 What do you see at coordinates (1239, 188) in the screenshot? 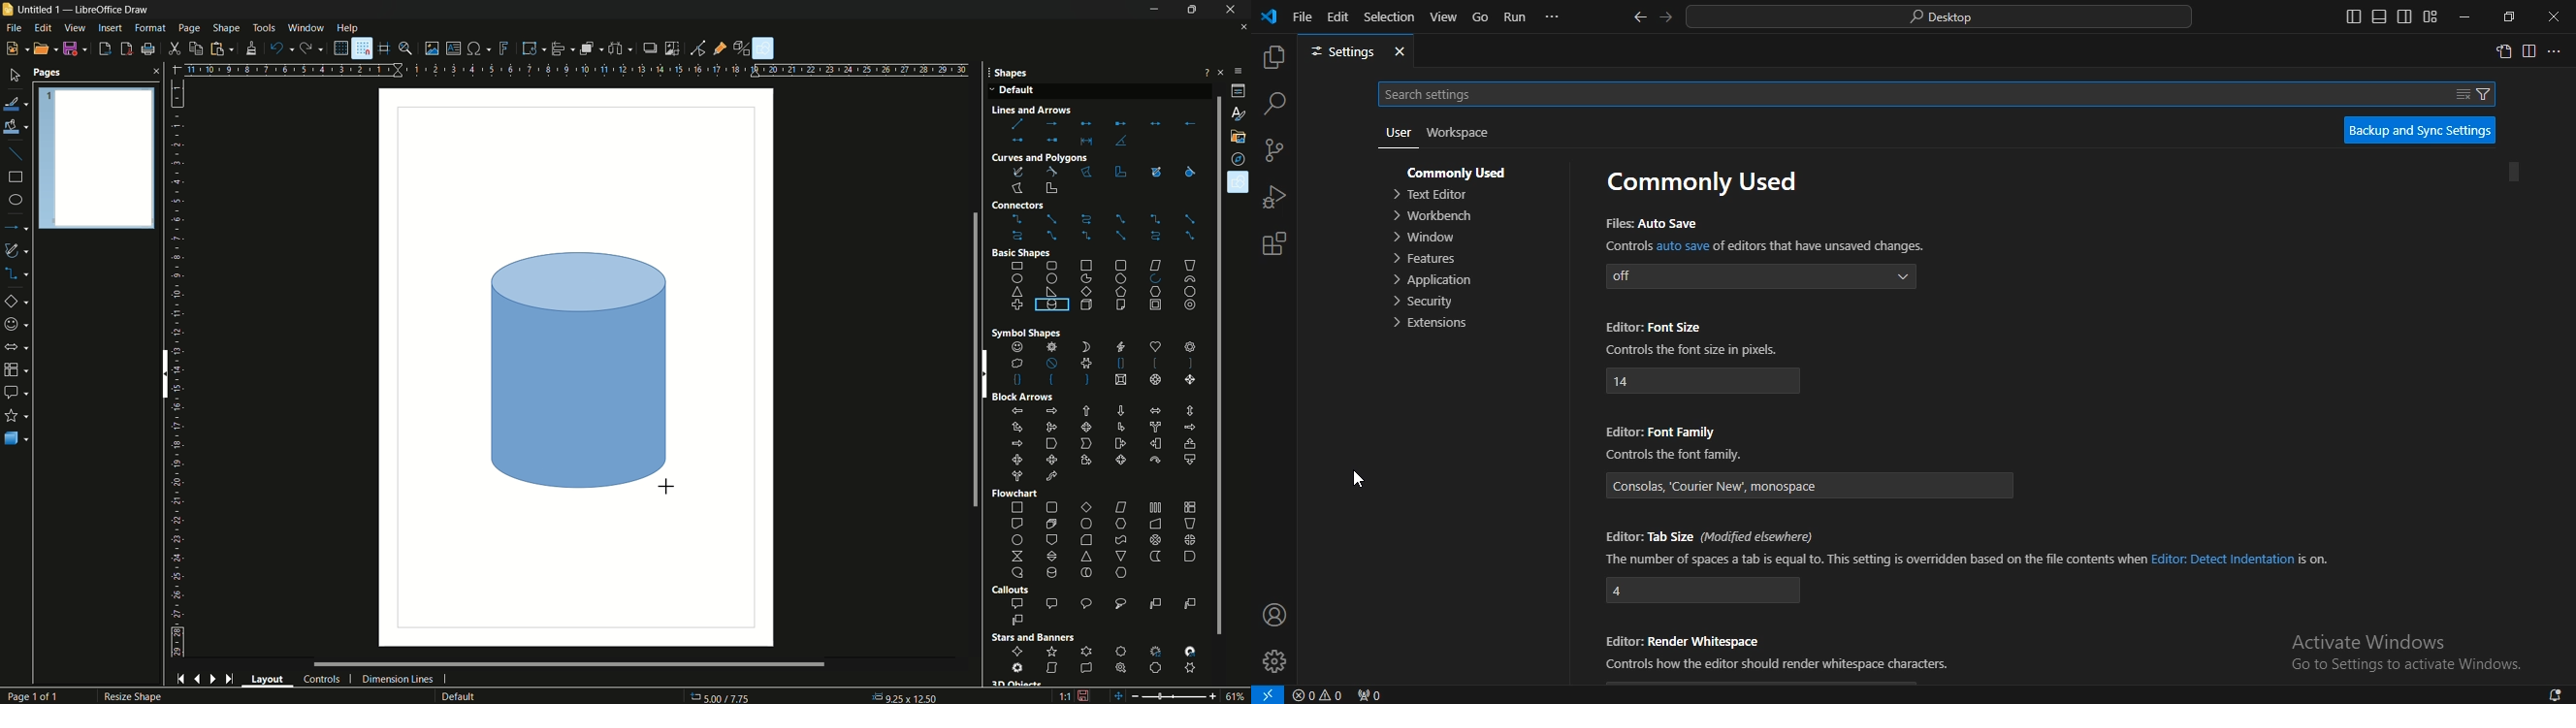
I see `Cursor` at bounding box center [1239, 188].